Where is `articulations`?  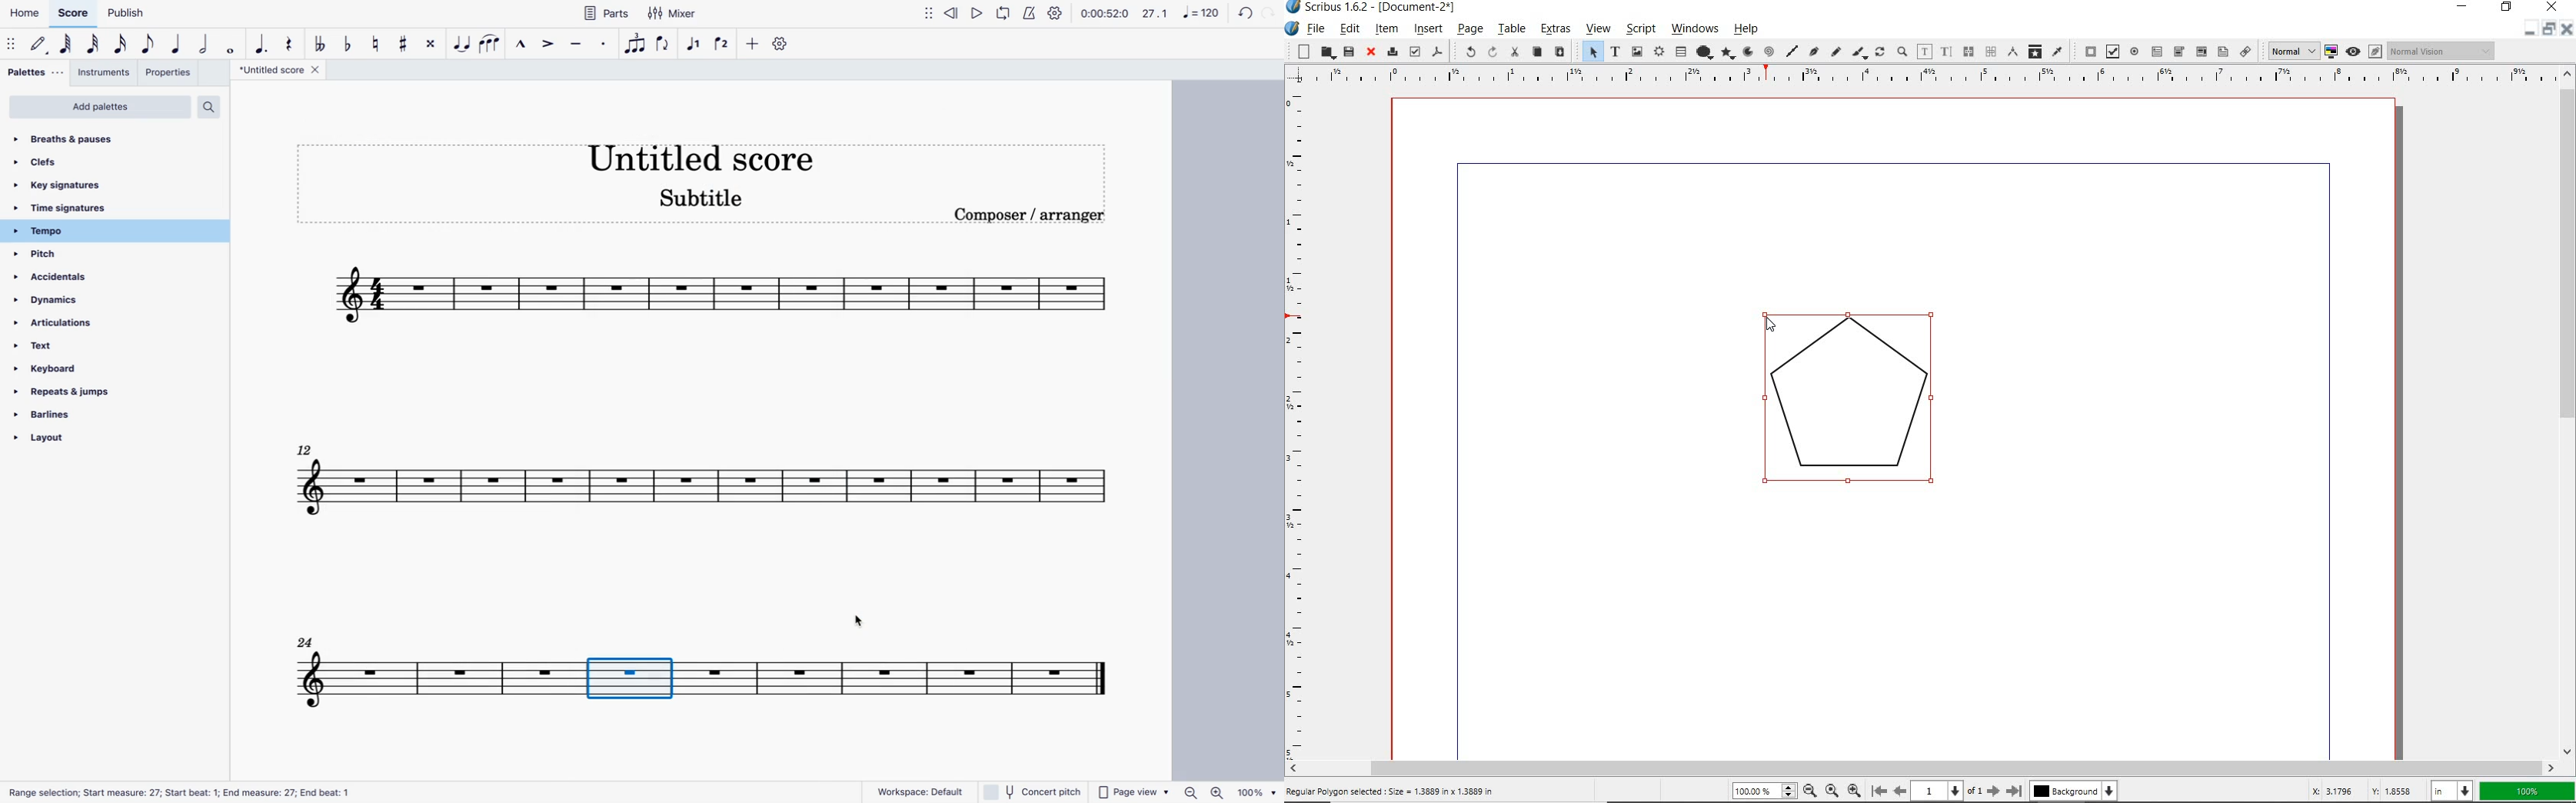 articulations is located at coordinates (73, 323).